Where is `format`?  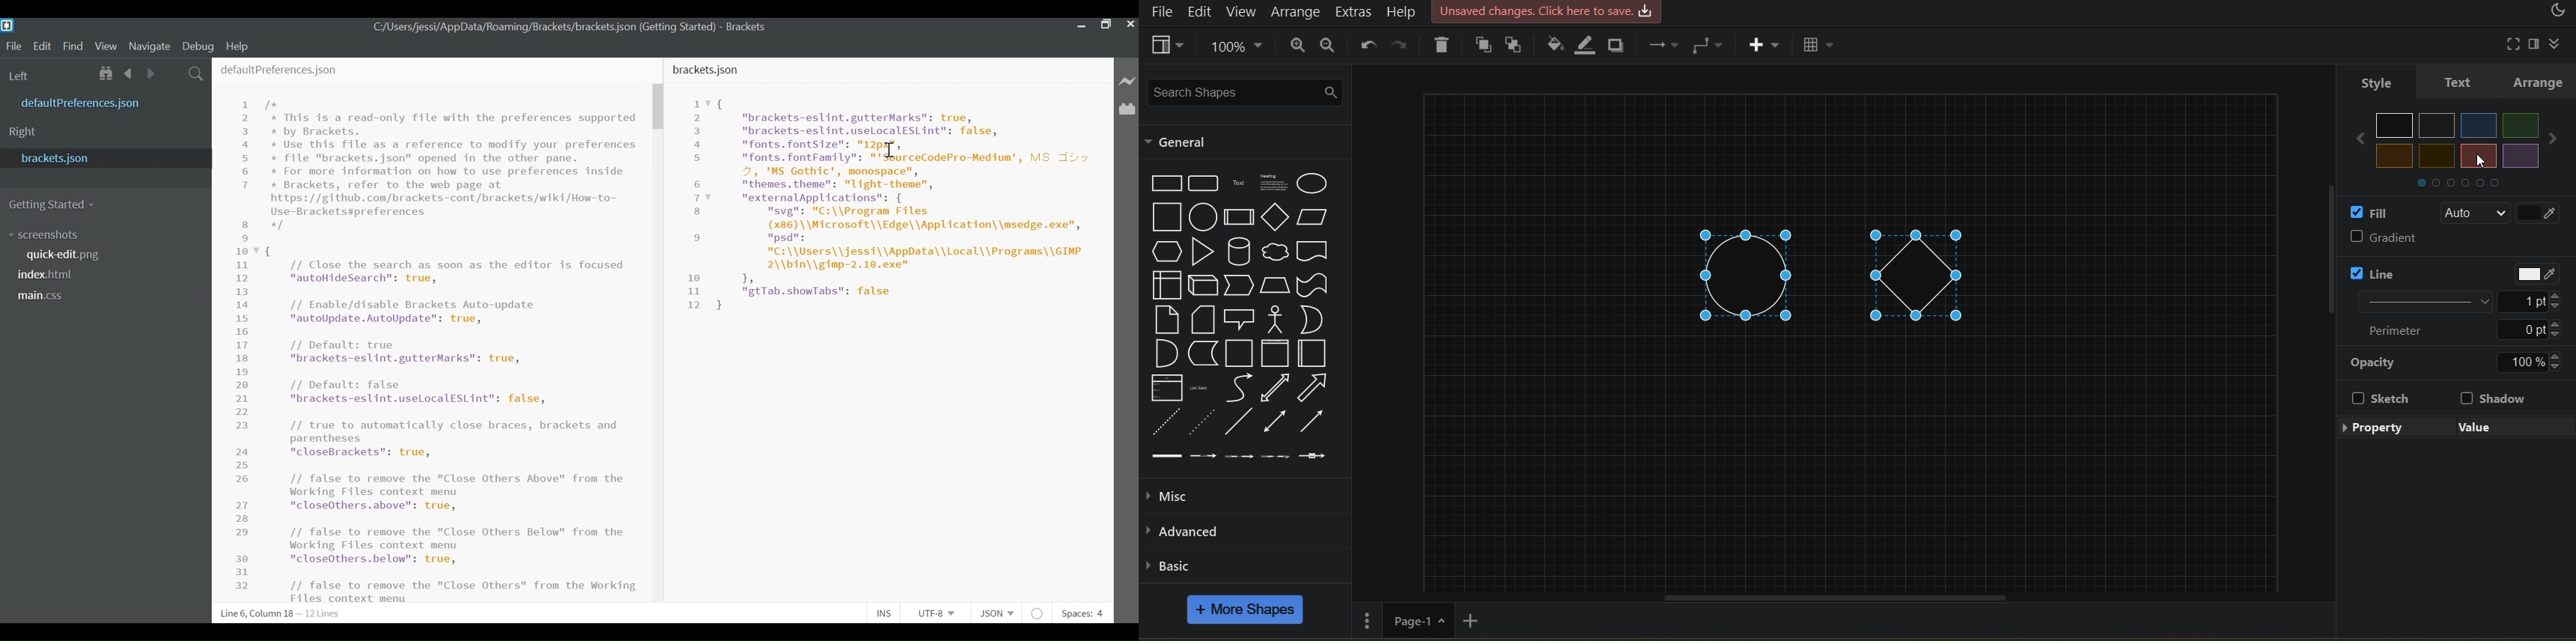 format is located at coordinates (2533, 44).